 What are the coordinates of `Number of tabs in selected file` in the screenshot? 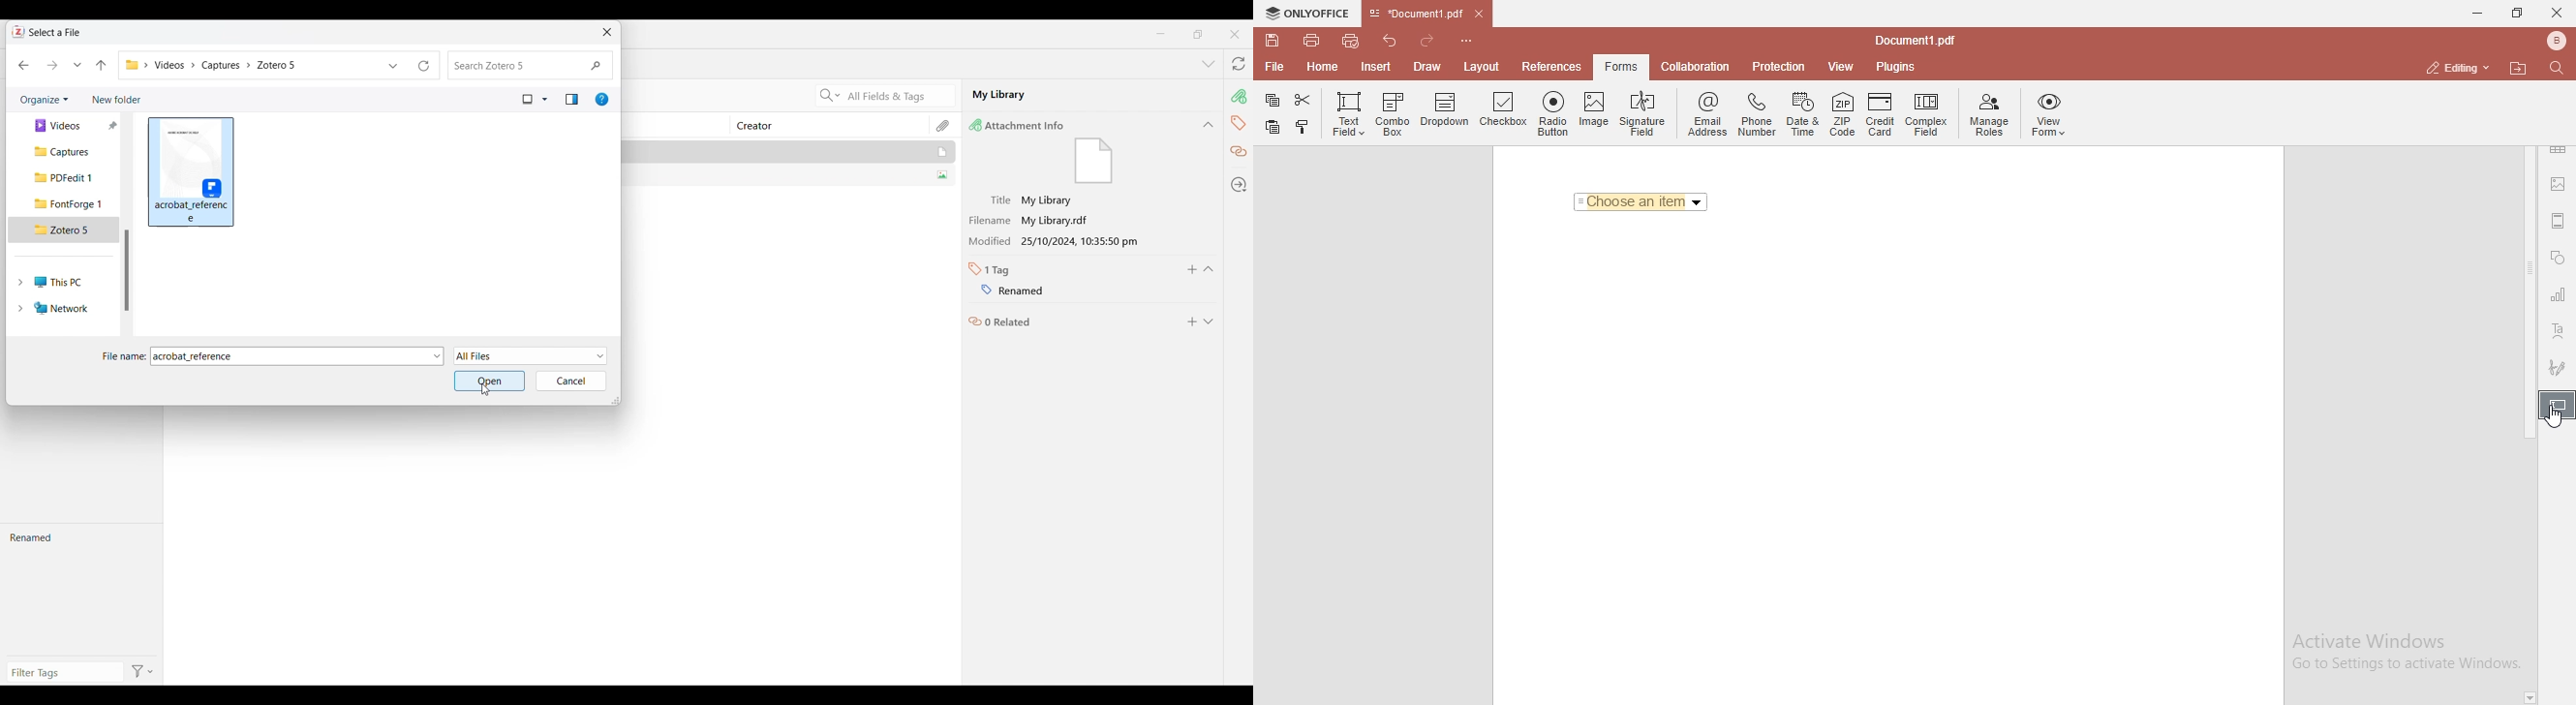 It's located at (994, 270).